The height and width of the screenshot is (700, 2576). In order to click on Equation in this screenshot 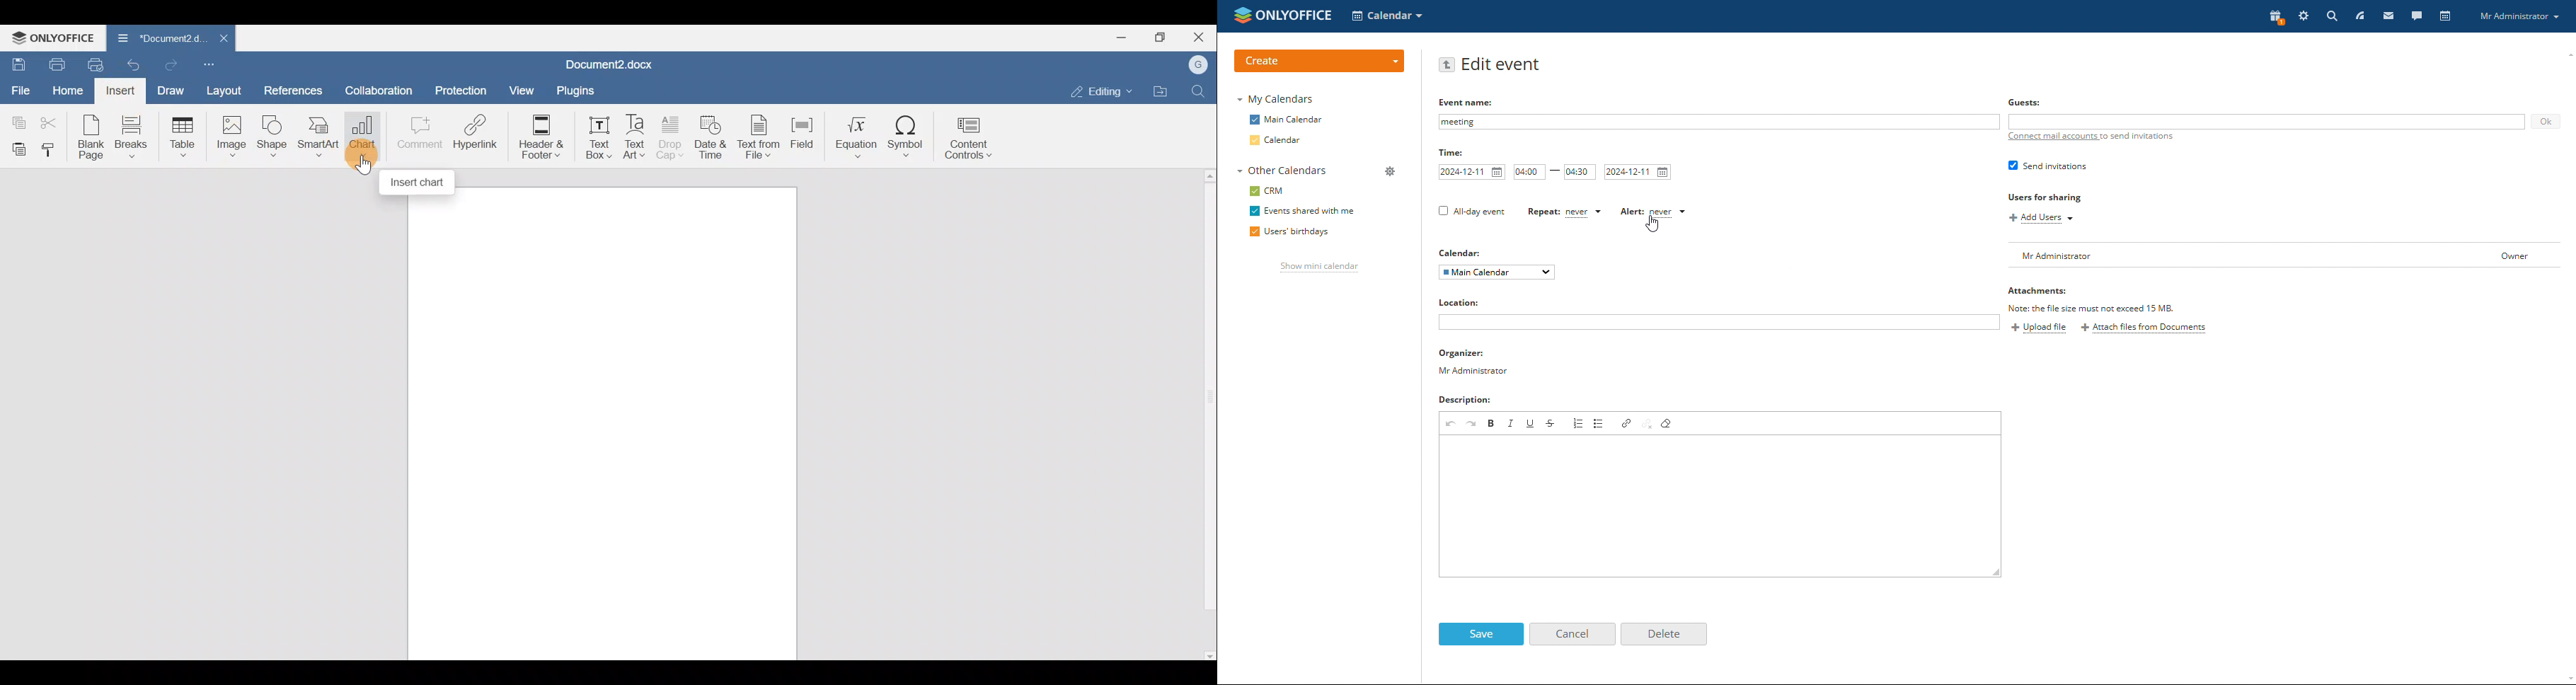, I will do `click(856, 136)`.